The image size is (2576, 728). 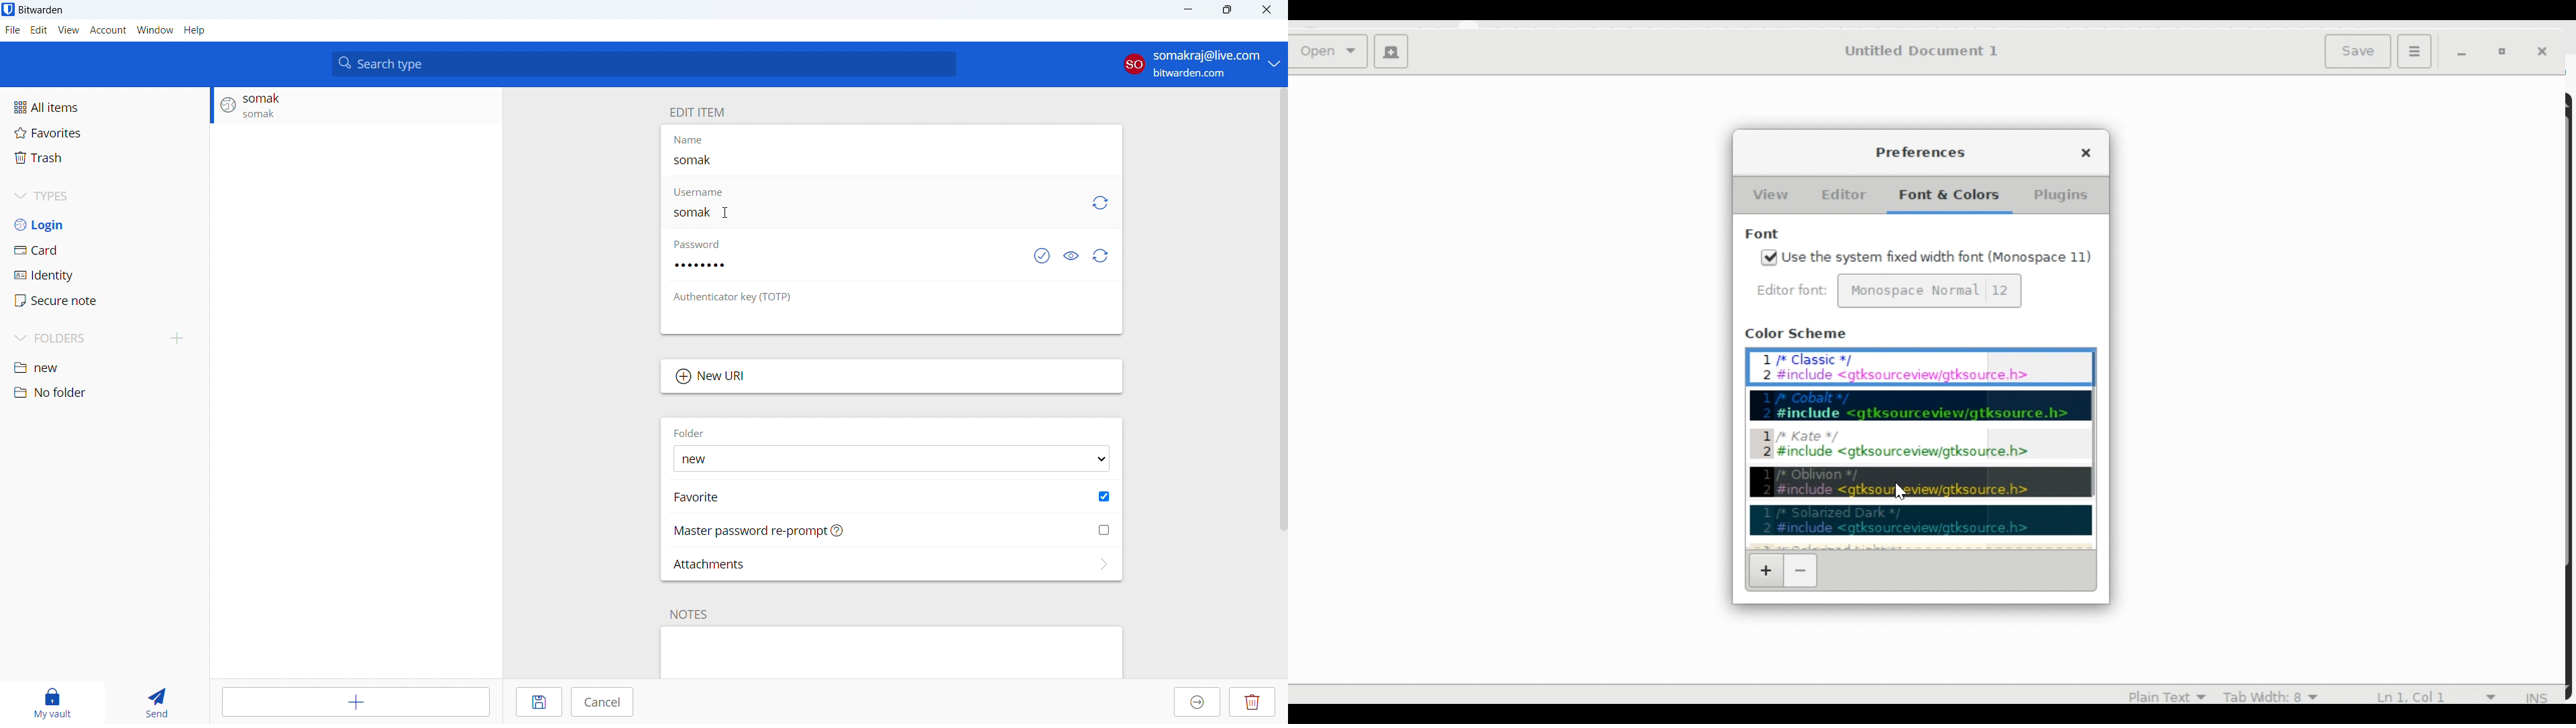 What do you see at coordinates (2269, 695) in the screenshot?
I see `Tab Width` at bounding box center [2269, 695].